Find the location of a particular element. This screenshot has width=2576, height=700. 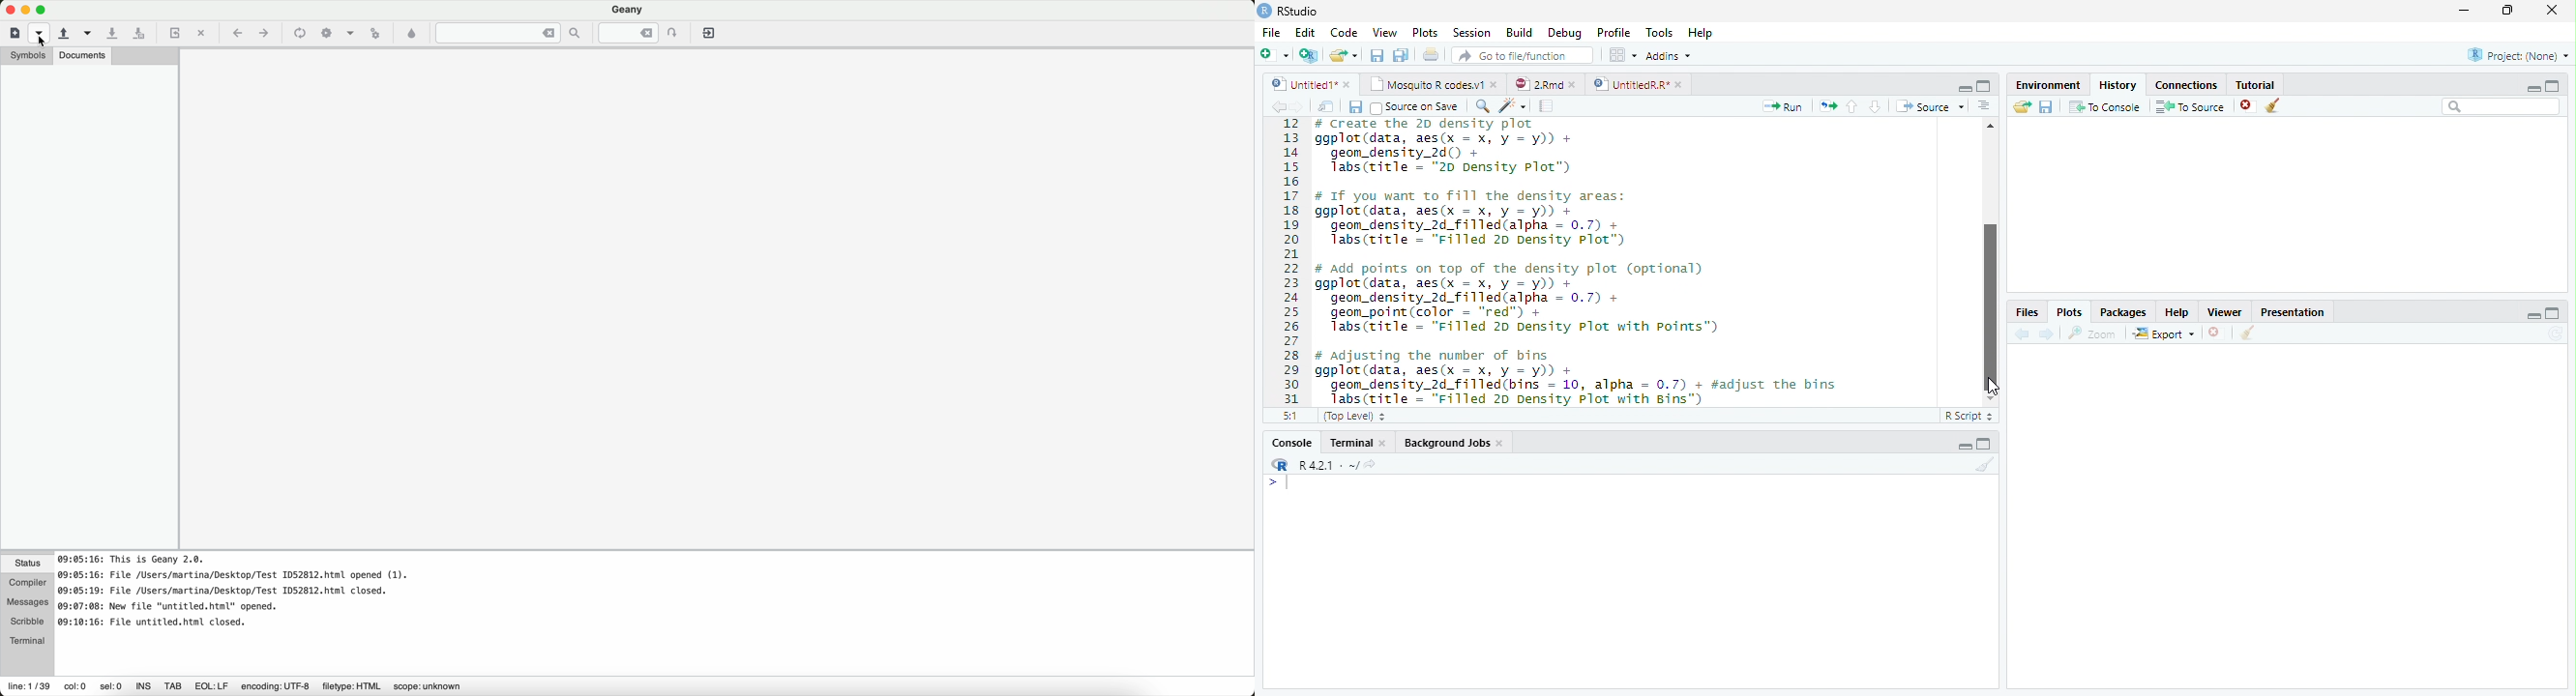

Source on Save is located at coordinates (1412, 107).